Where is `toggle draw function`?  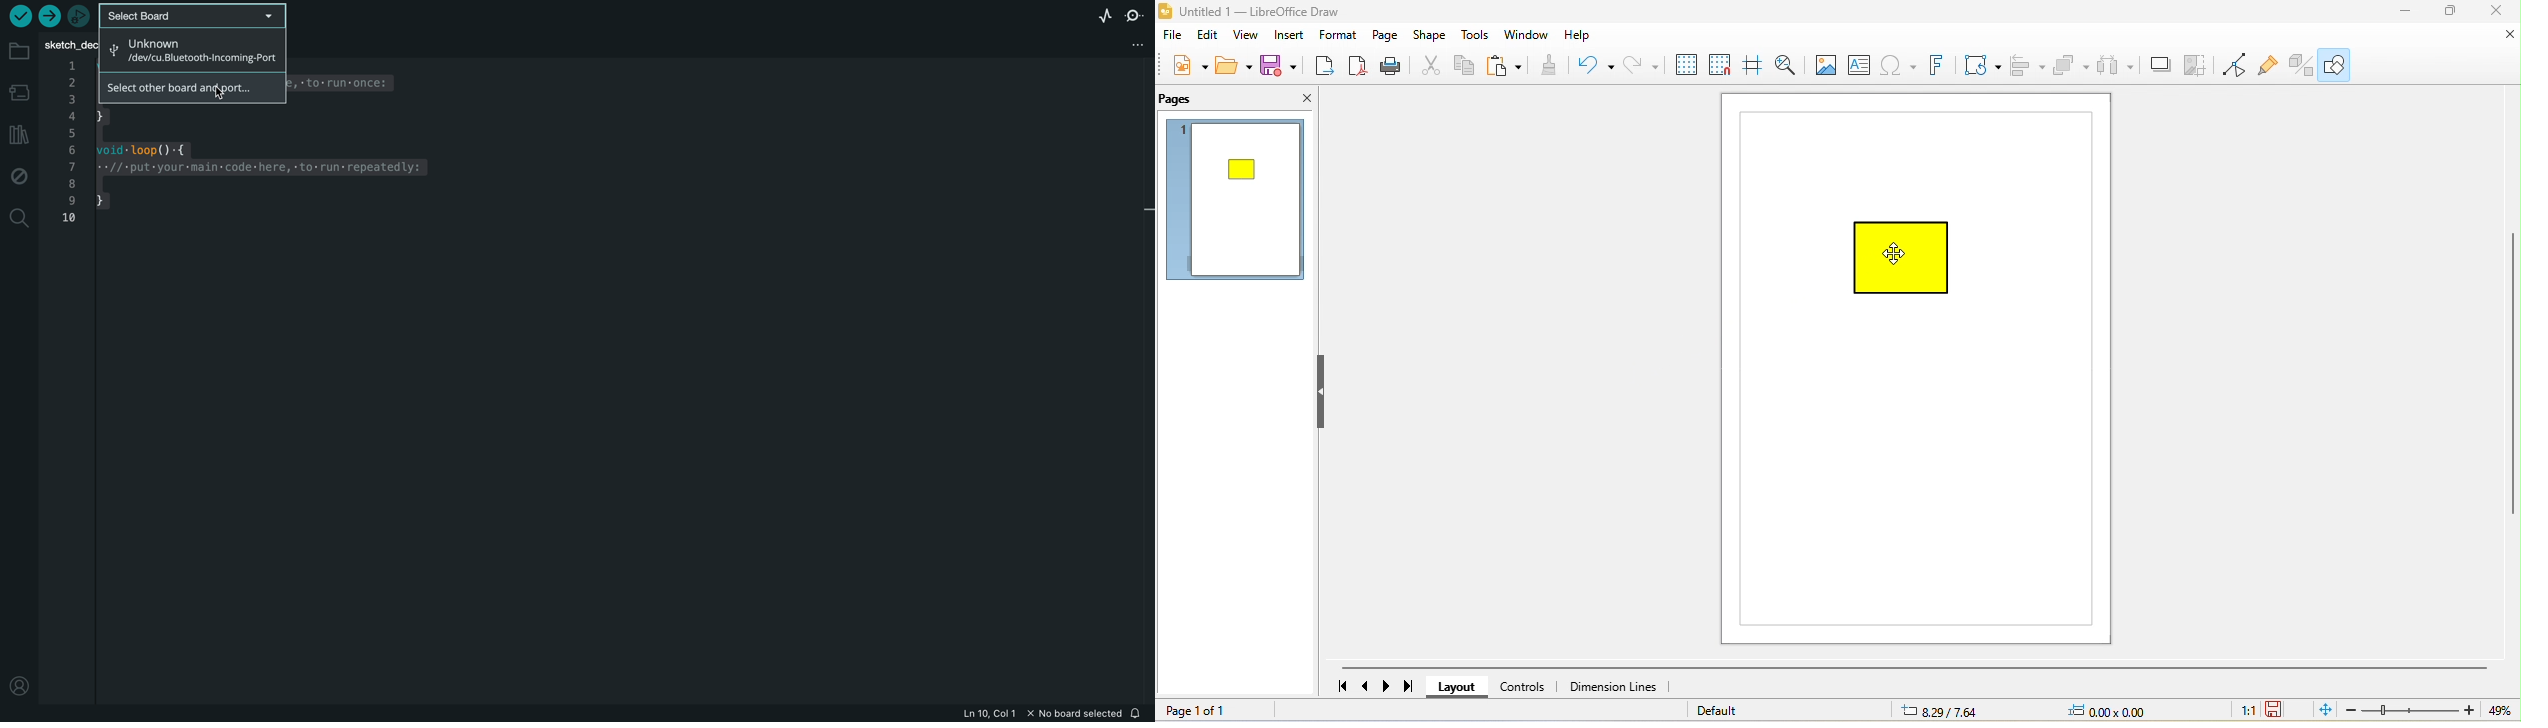 toggle draw function is located at coordinates (2299, 63).